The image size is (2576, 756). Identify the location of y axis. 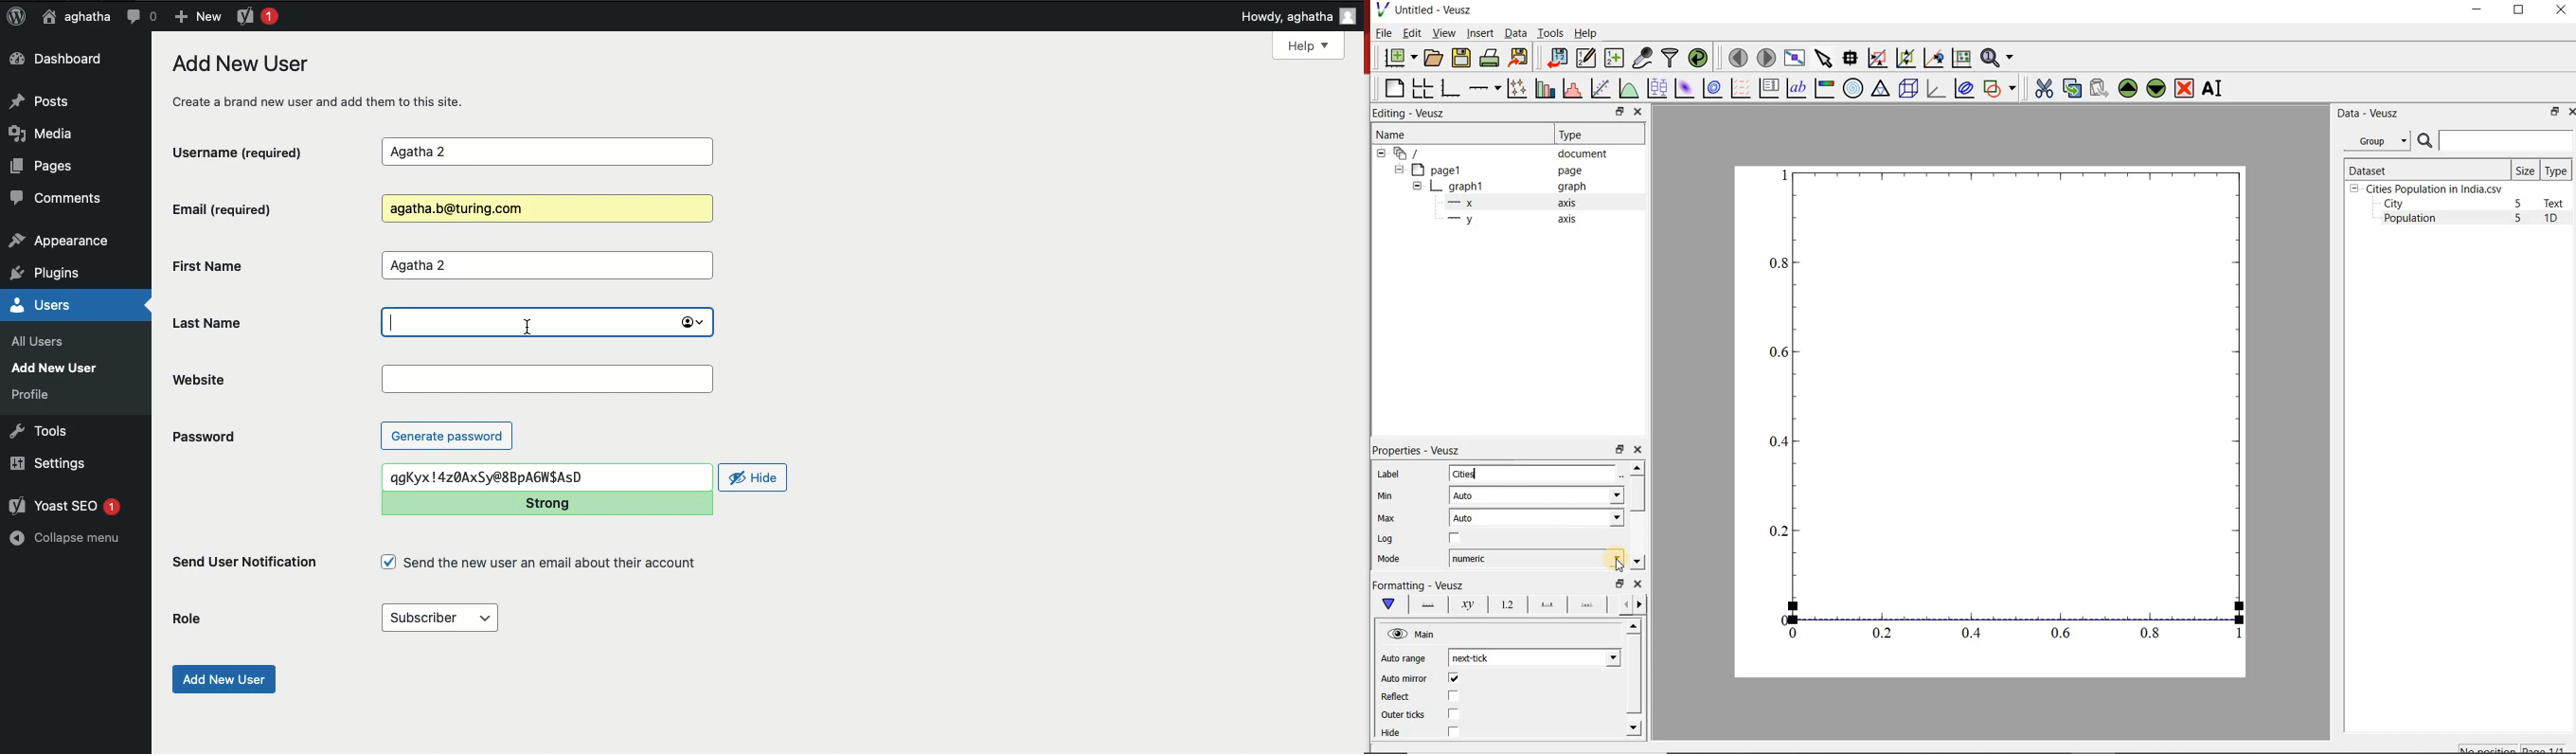
(1515, 220).